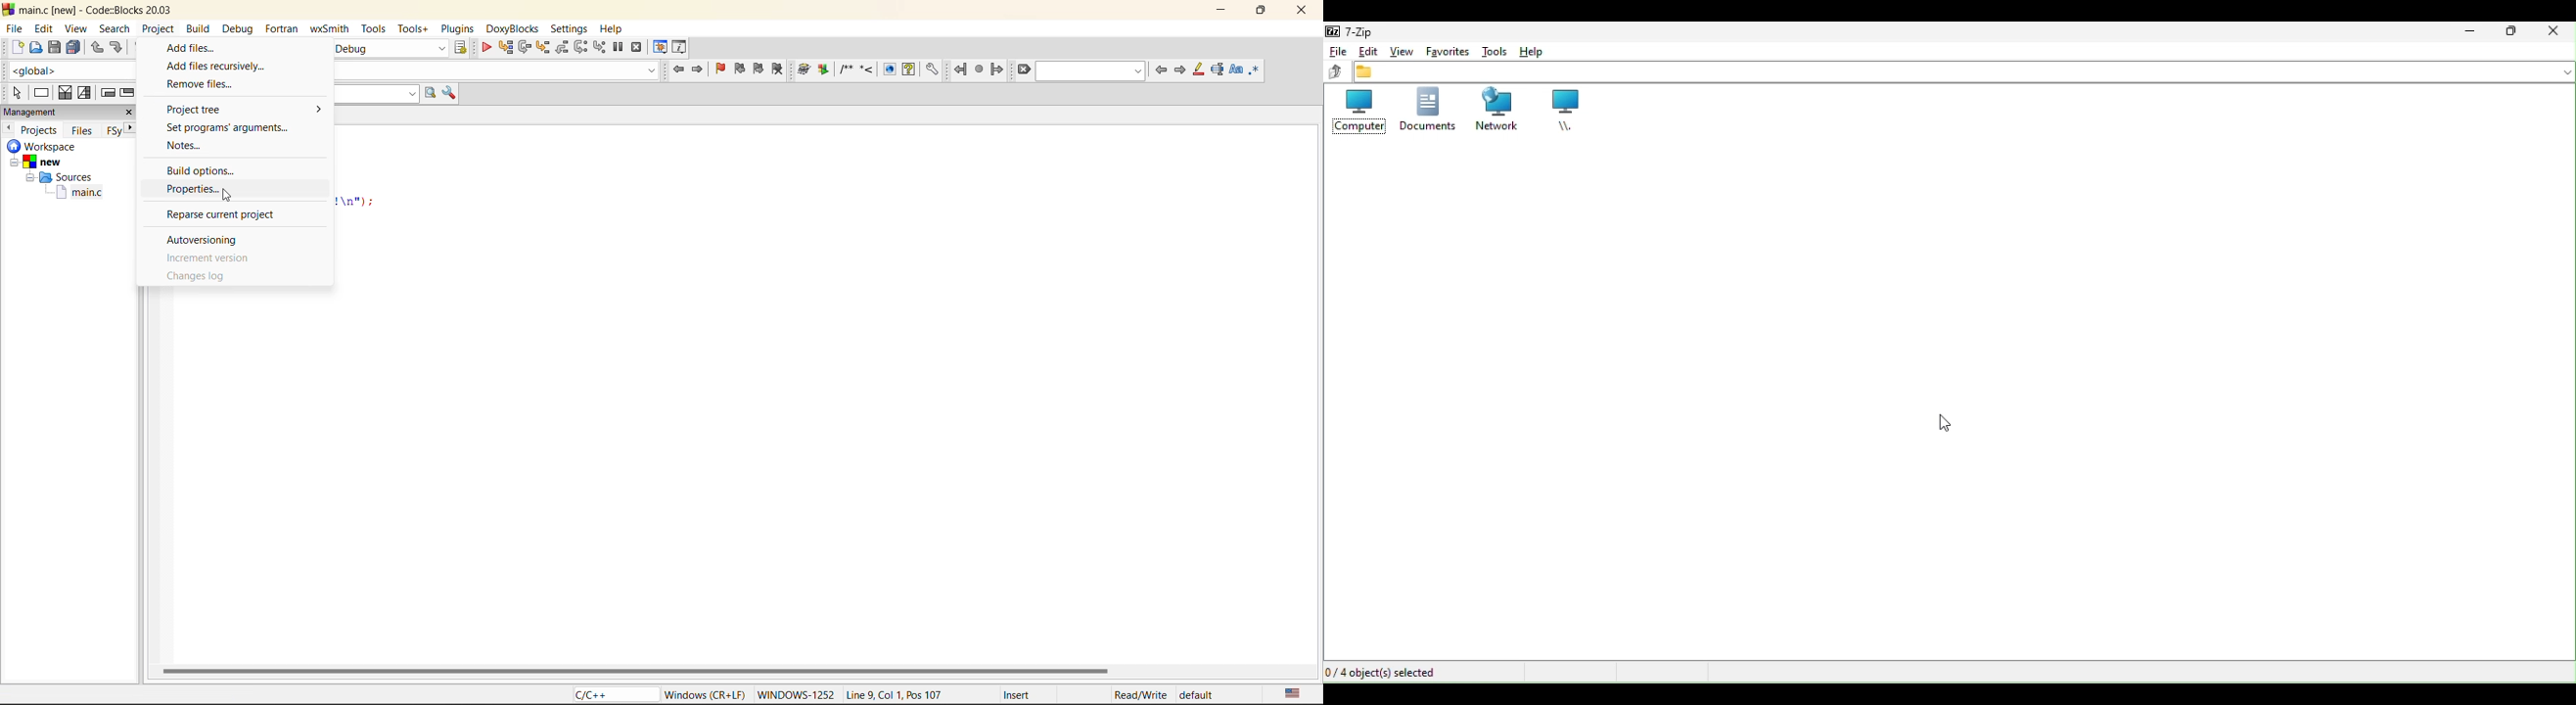  What do you see at coordinates (600, 47) in the screenshot?
I see `step into instruction` at bounding box center [600, 47].